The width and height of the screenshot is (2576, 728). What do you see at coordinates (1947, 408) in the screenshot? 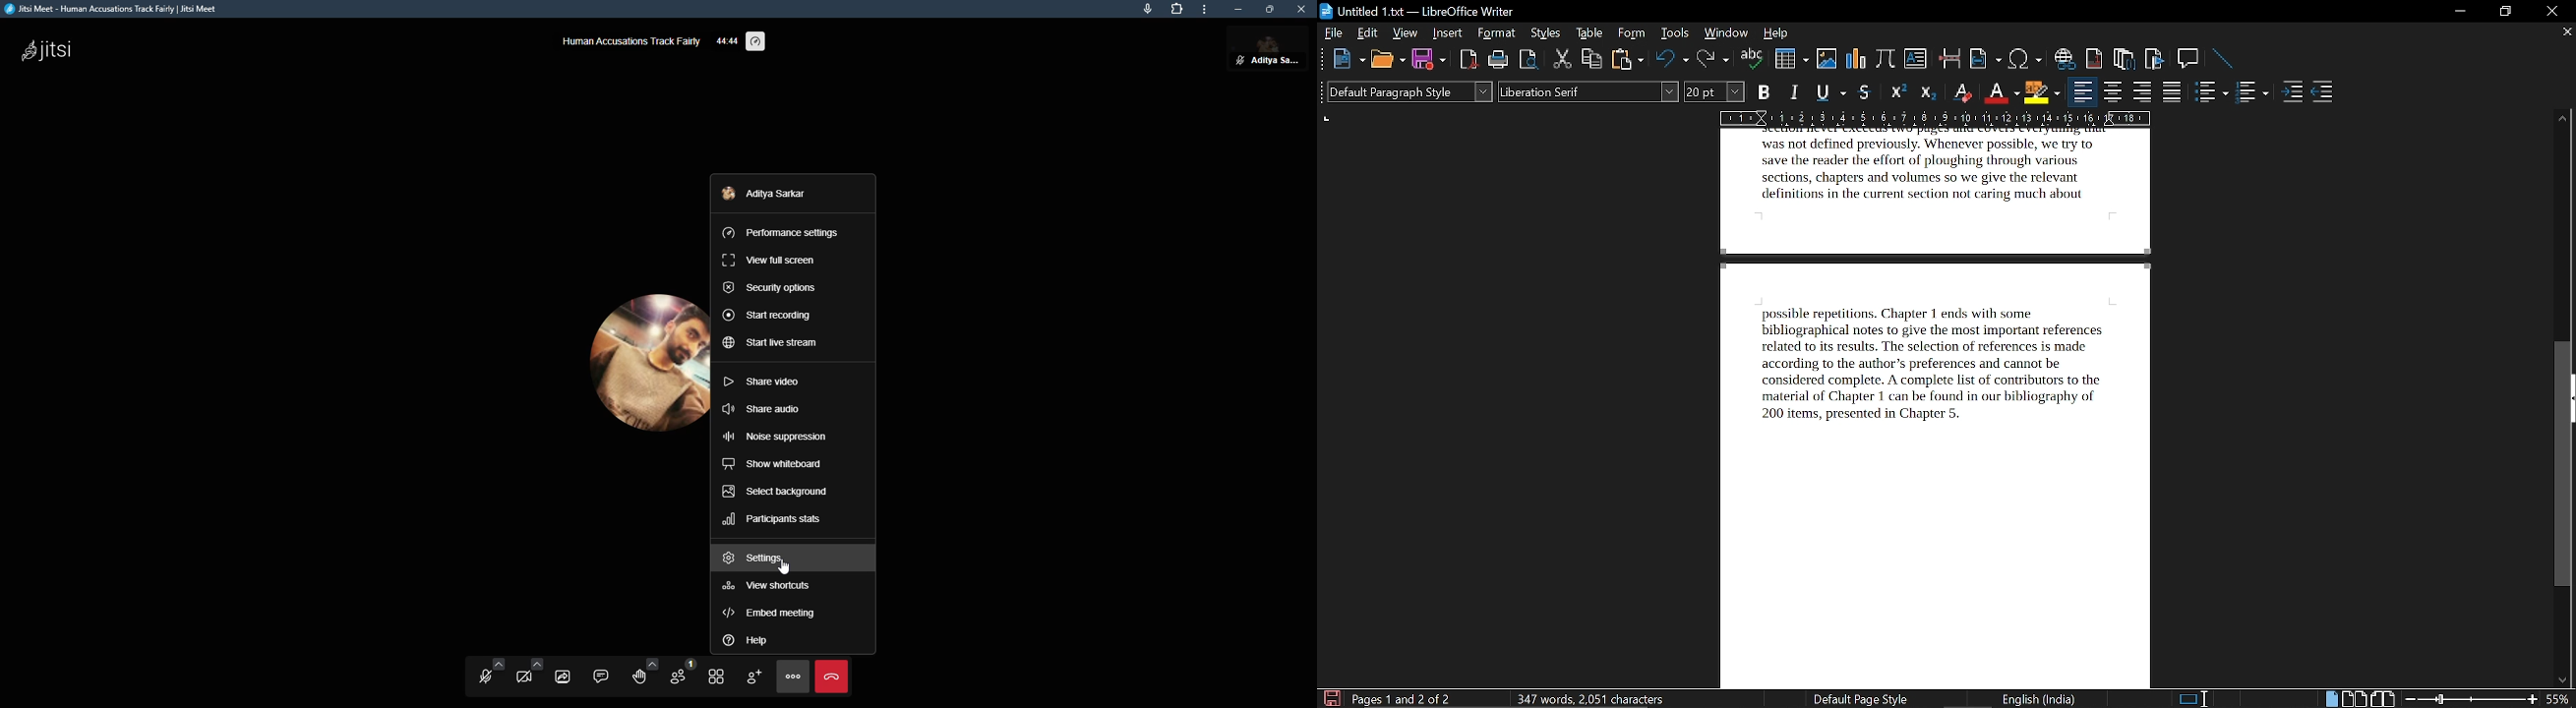
I see `current page` at bounding box center [1947, 408].